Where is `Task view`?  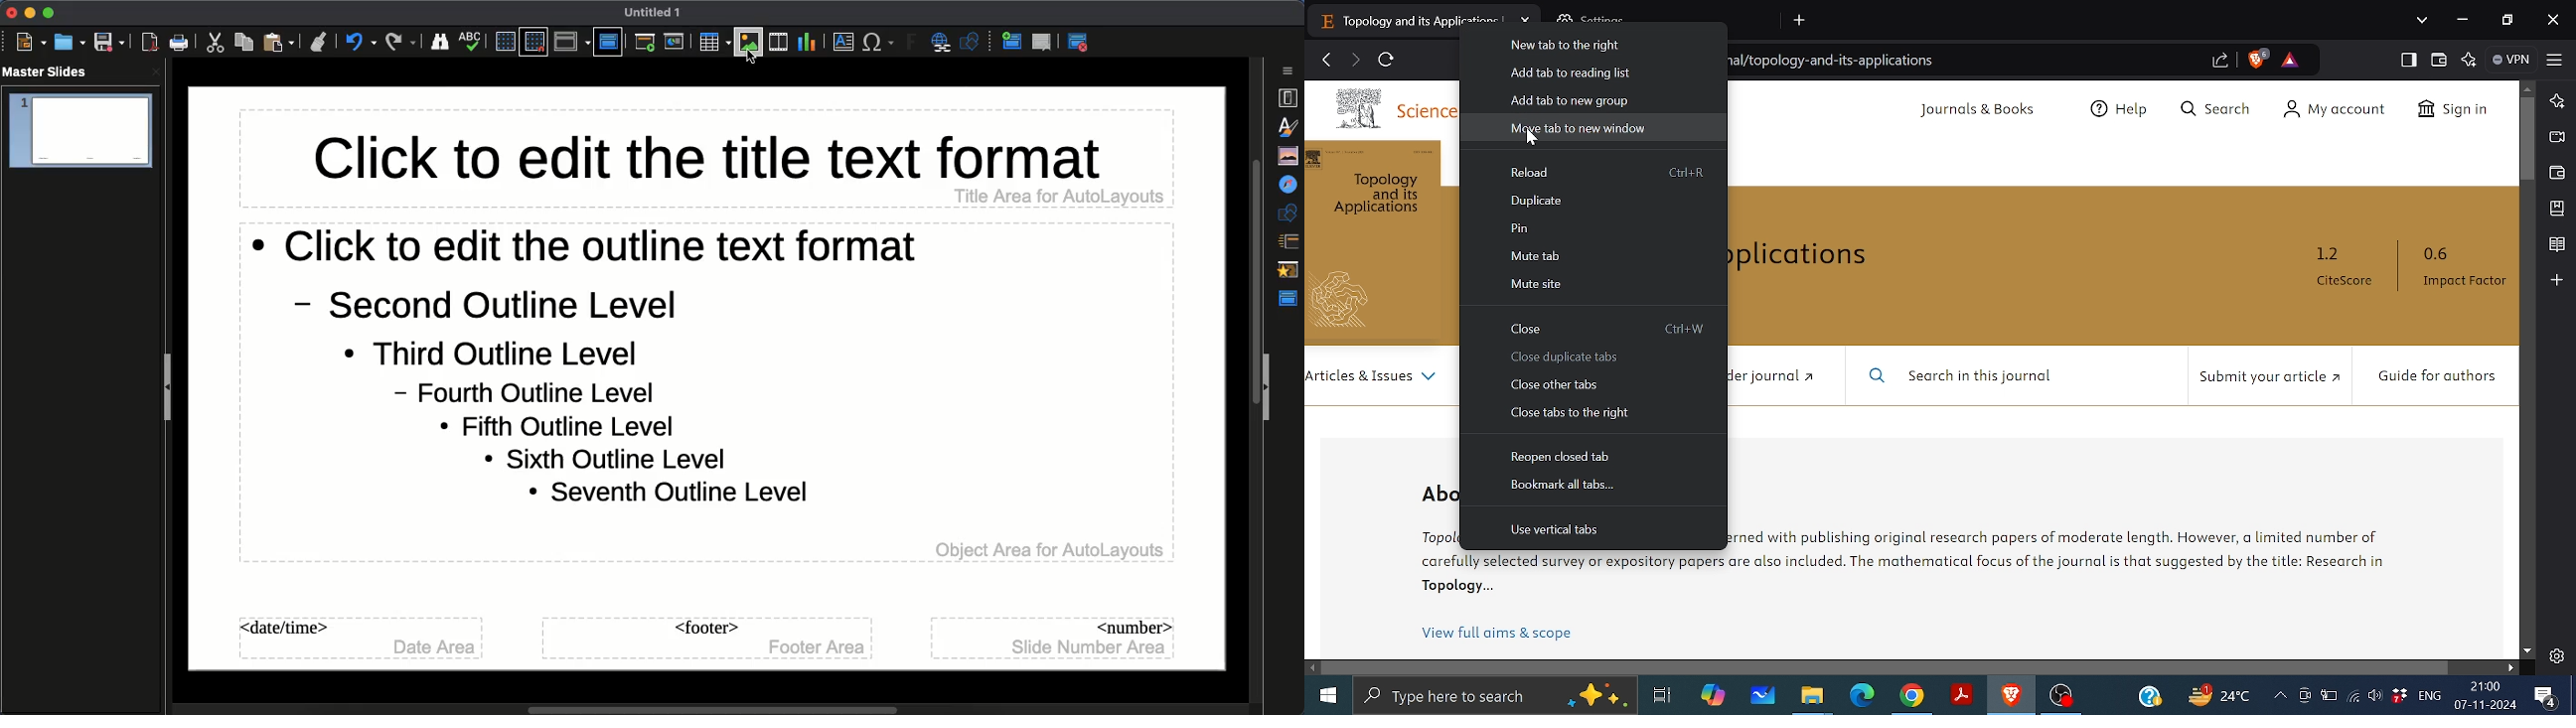
Task view is located at coordinates (1661, 696).